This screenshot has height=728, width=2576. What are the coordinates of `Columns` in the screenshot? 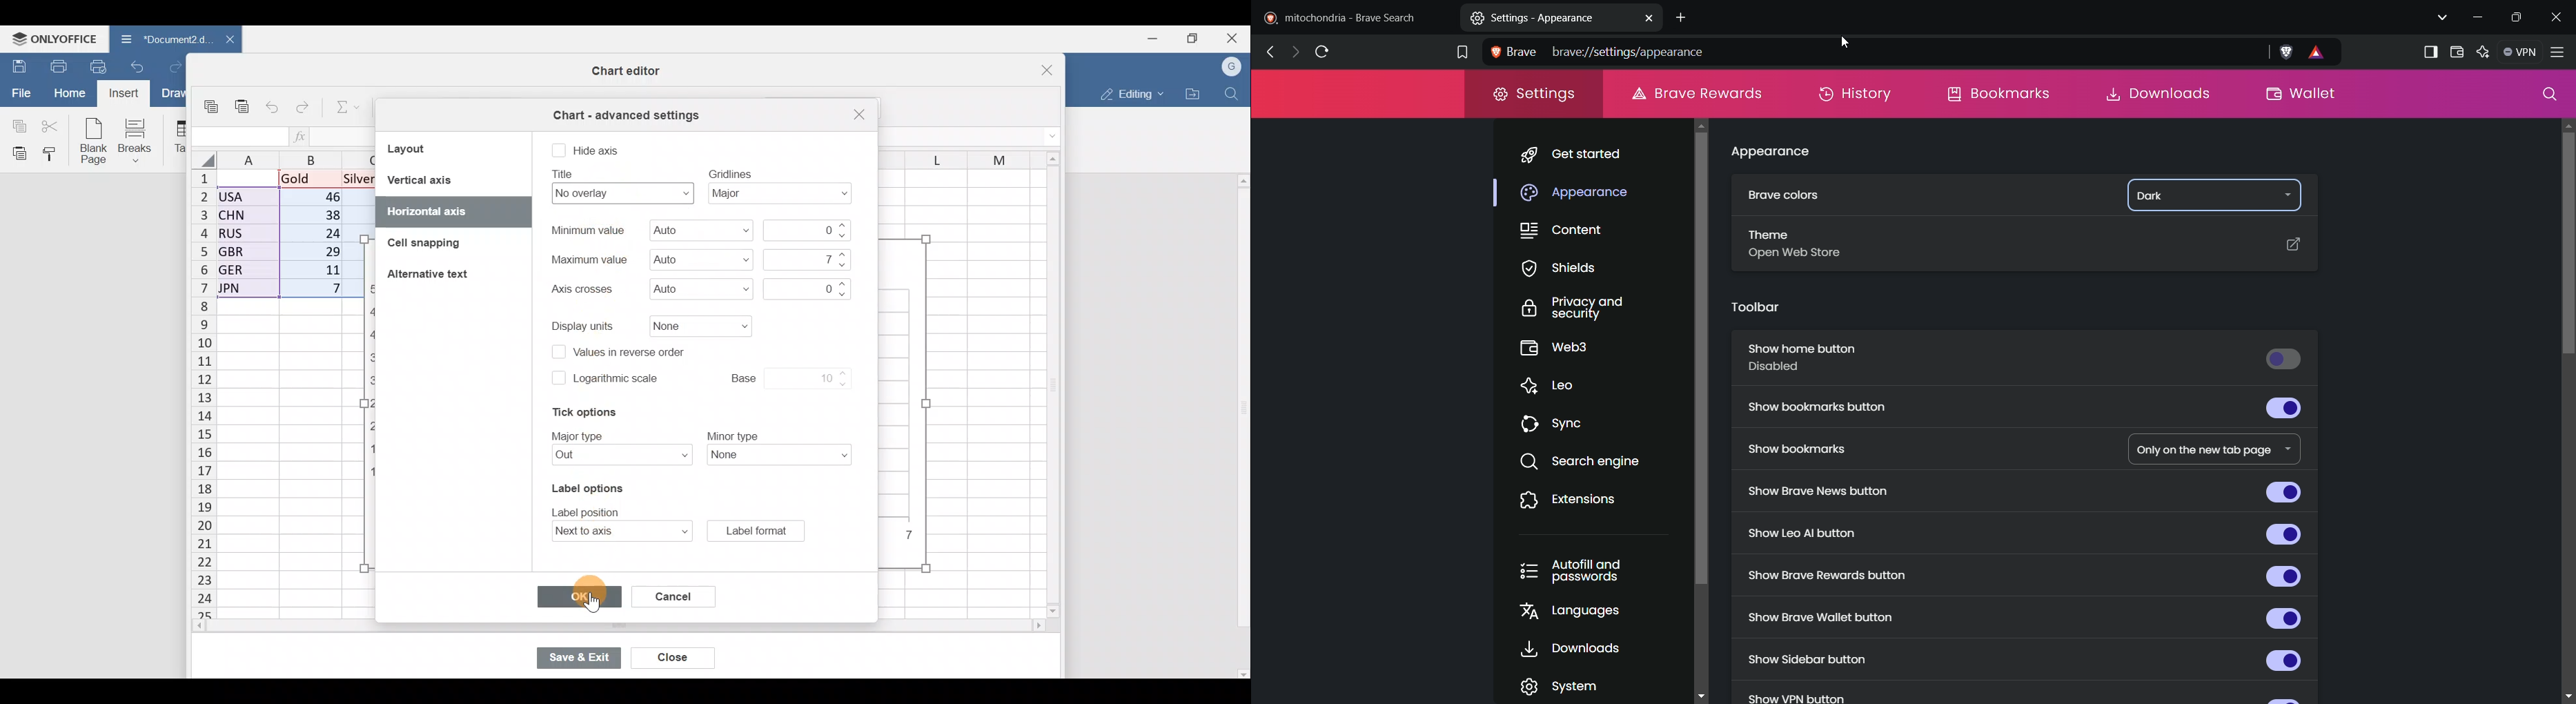 It's located at (289, 158).